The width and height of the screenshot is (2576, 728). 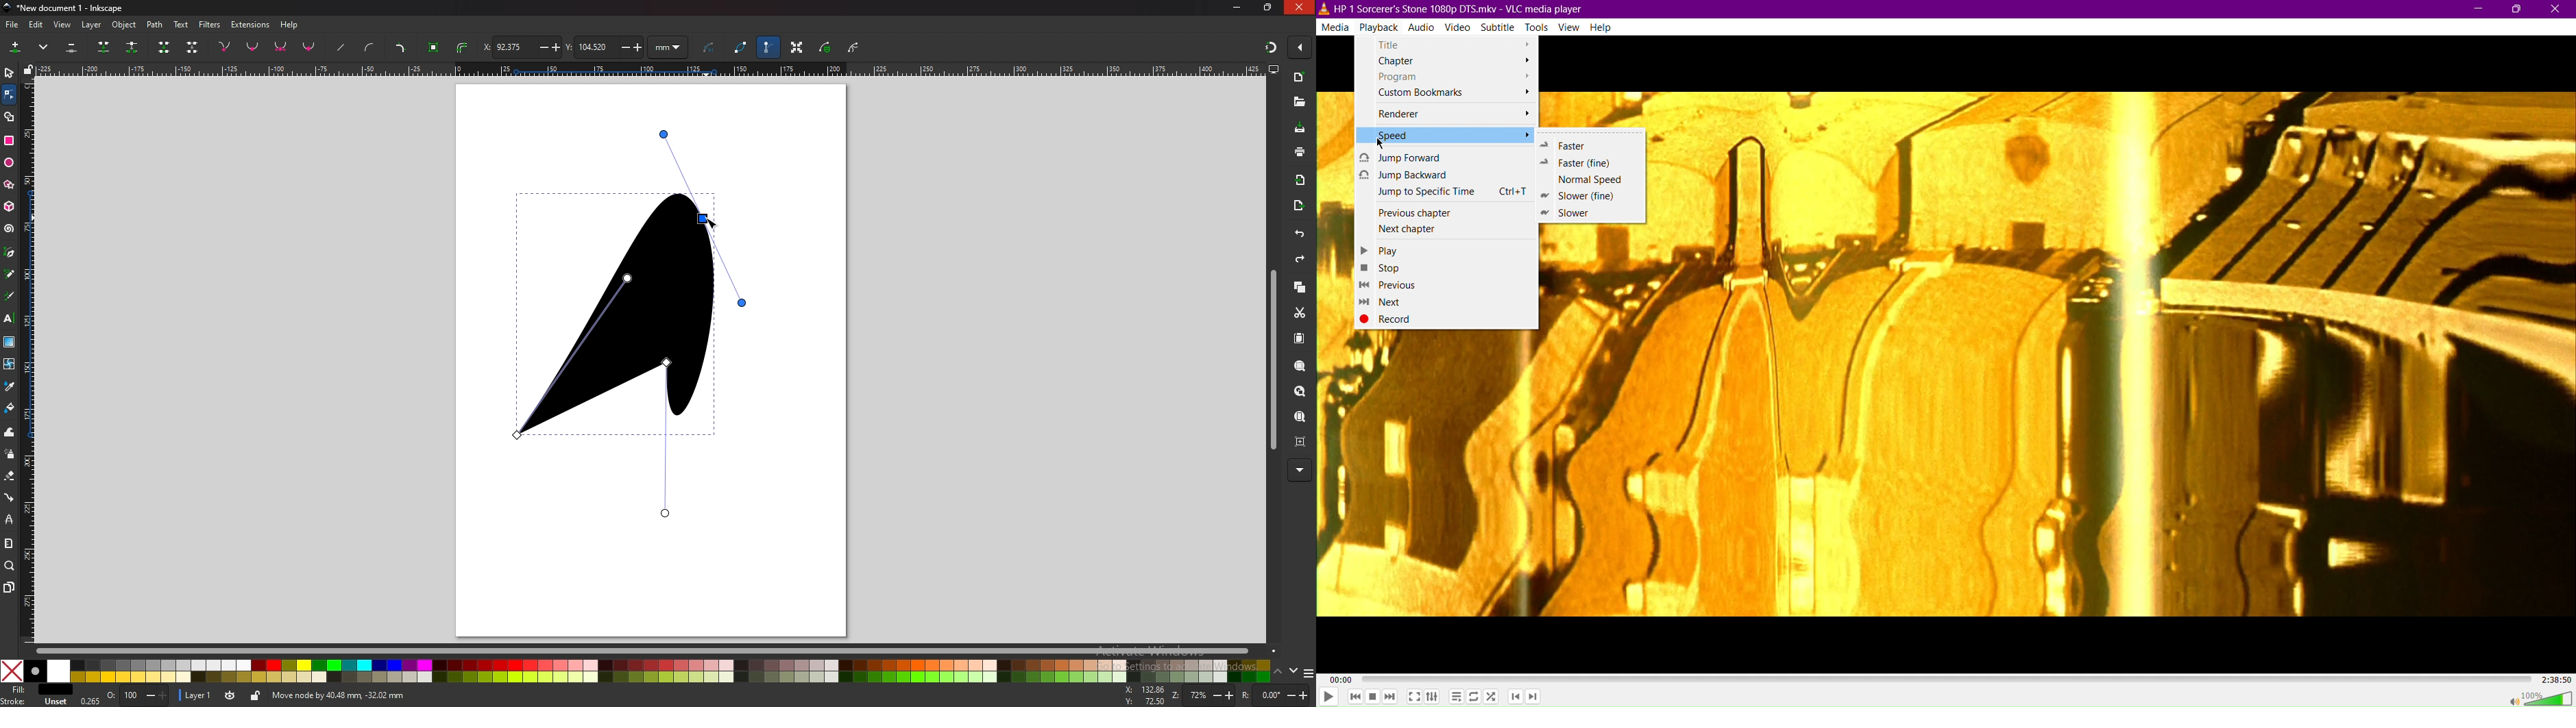 I want to click on nodes corner, so click(x=224, y=47).